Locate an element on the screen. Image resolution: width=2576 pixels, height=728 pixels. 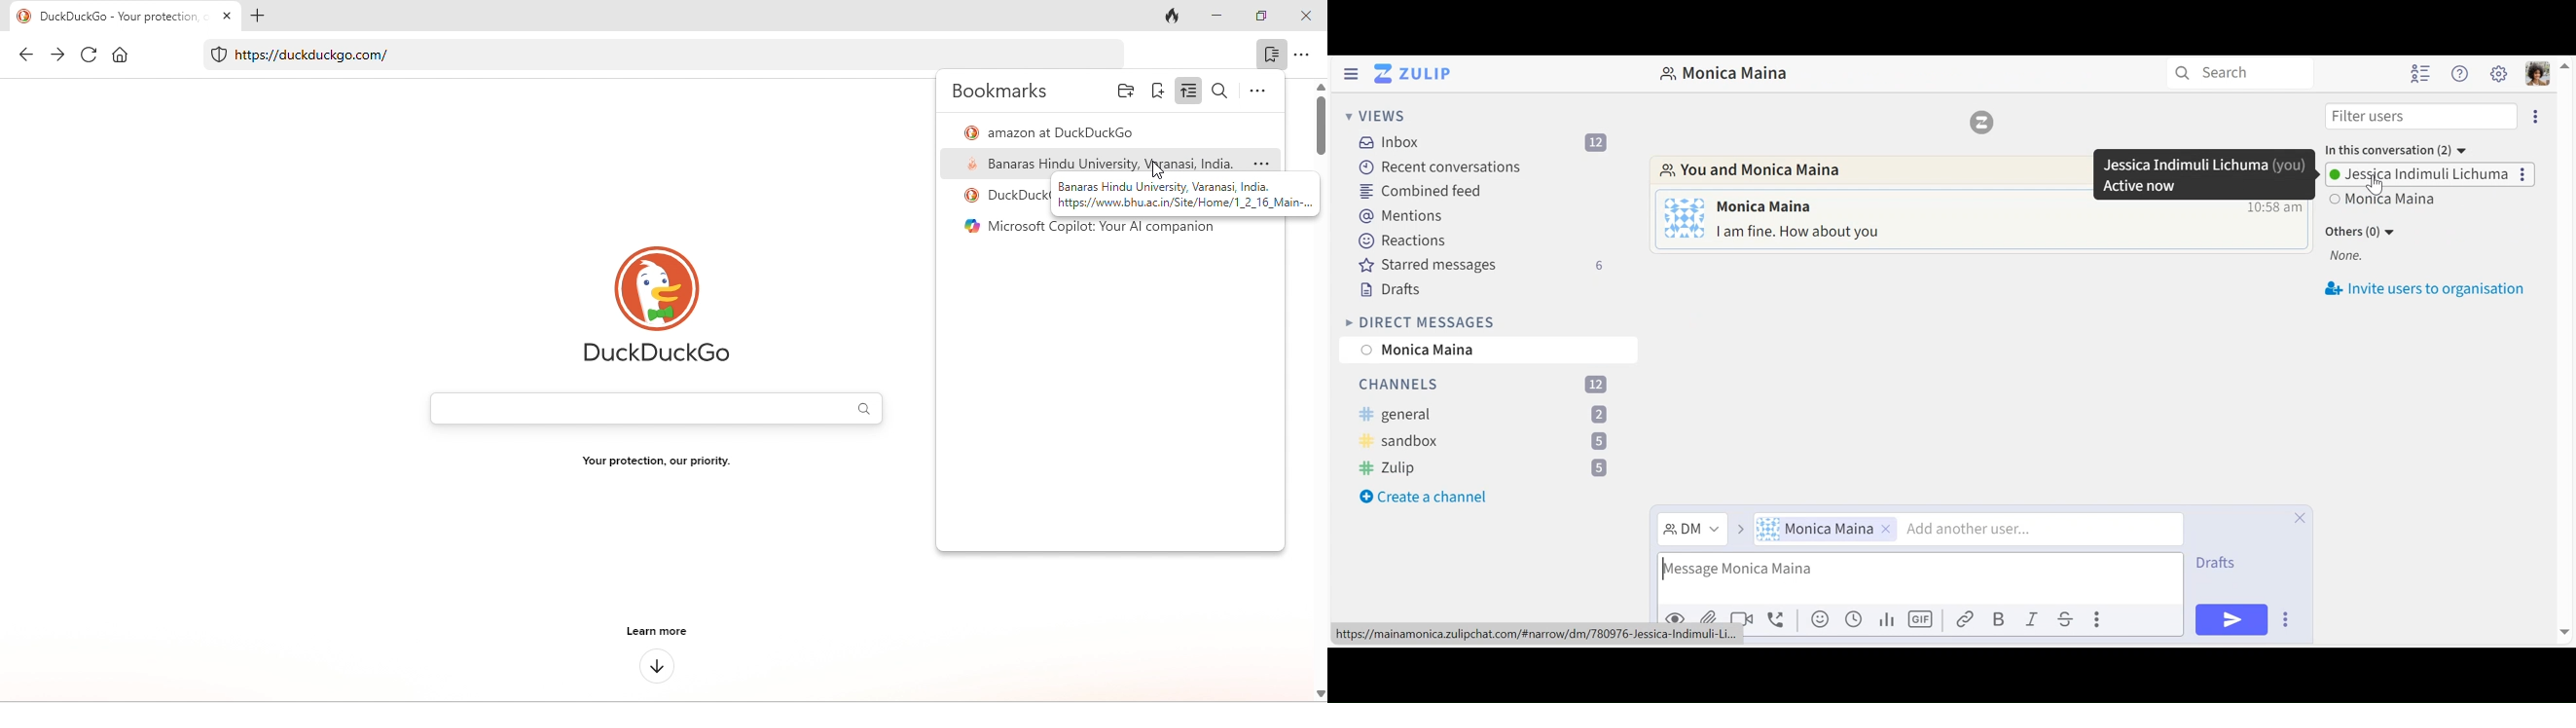
Drafts is located at coordinates (1391, 289).